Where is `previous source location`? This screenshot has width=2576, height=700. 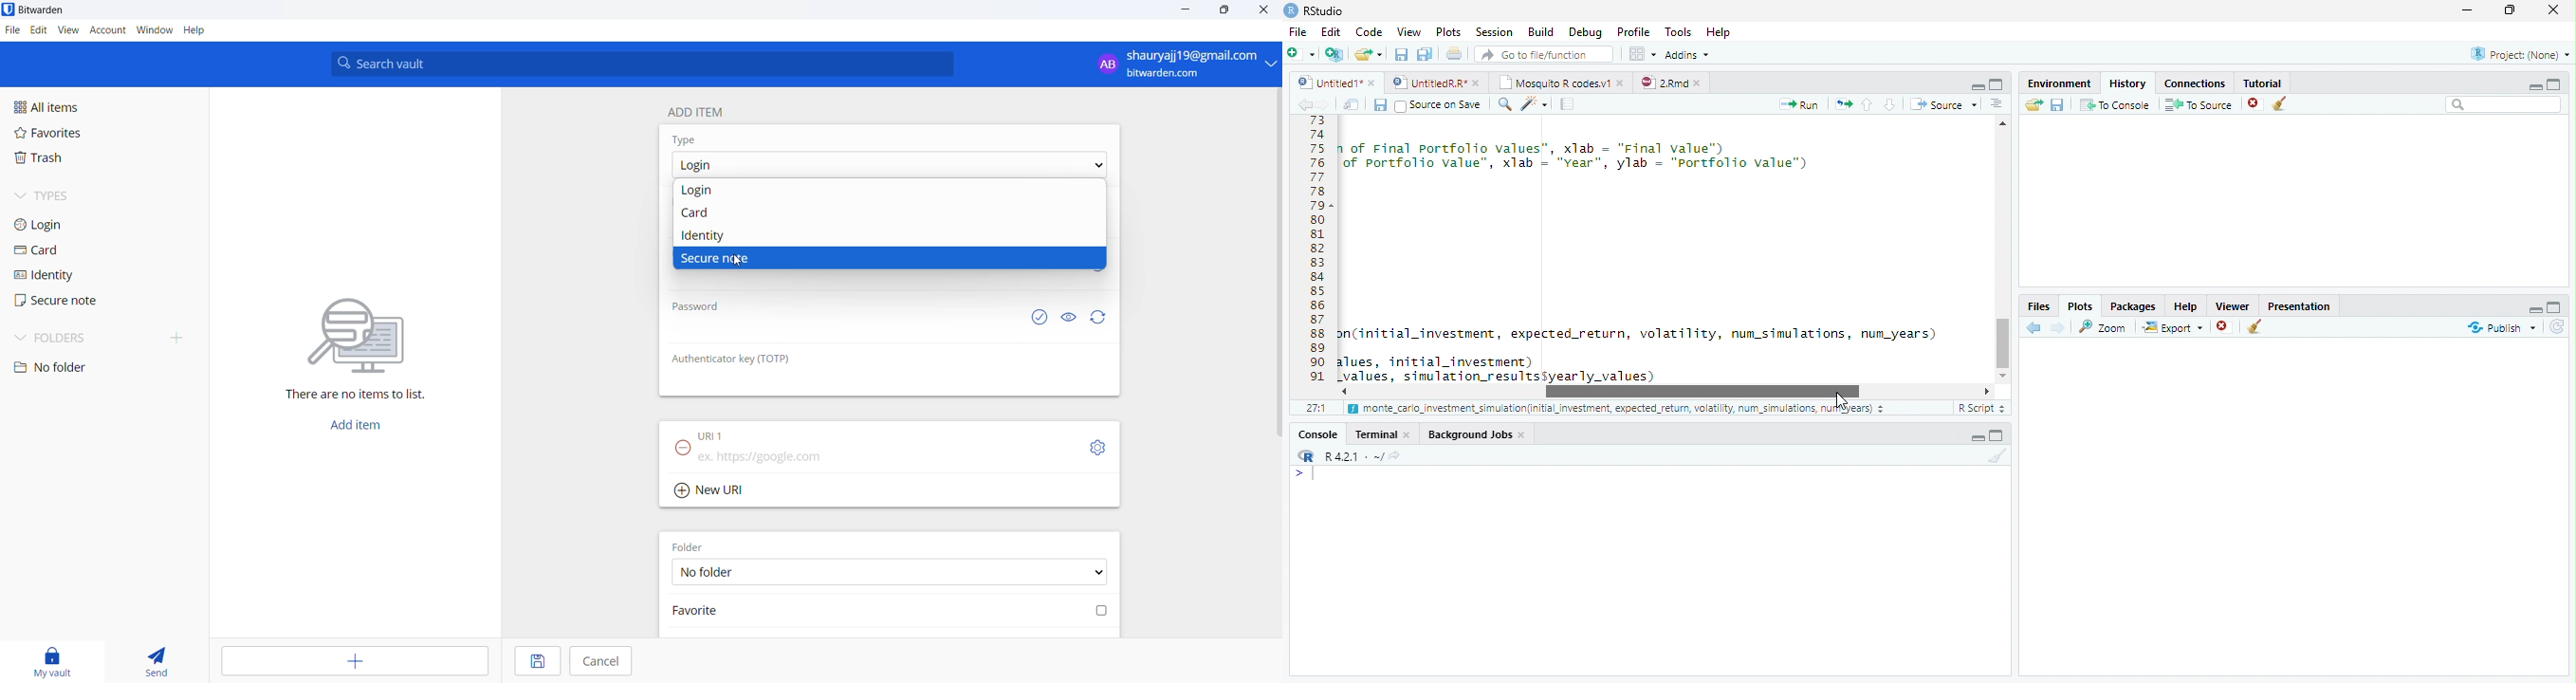 previous source location is located at coordinates (1304, 104).